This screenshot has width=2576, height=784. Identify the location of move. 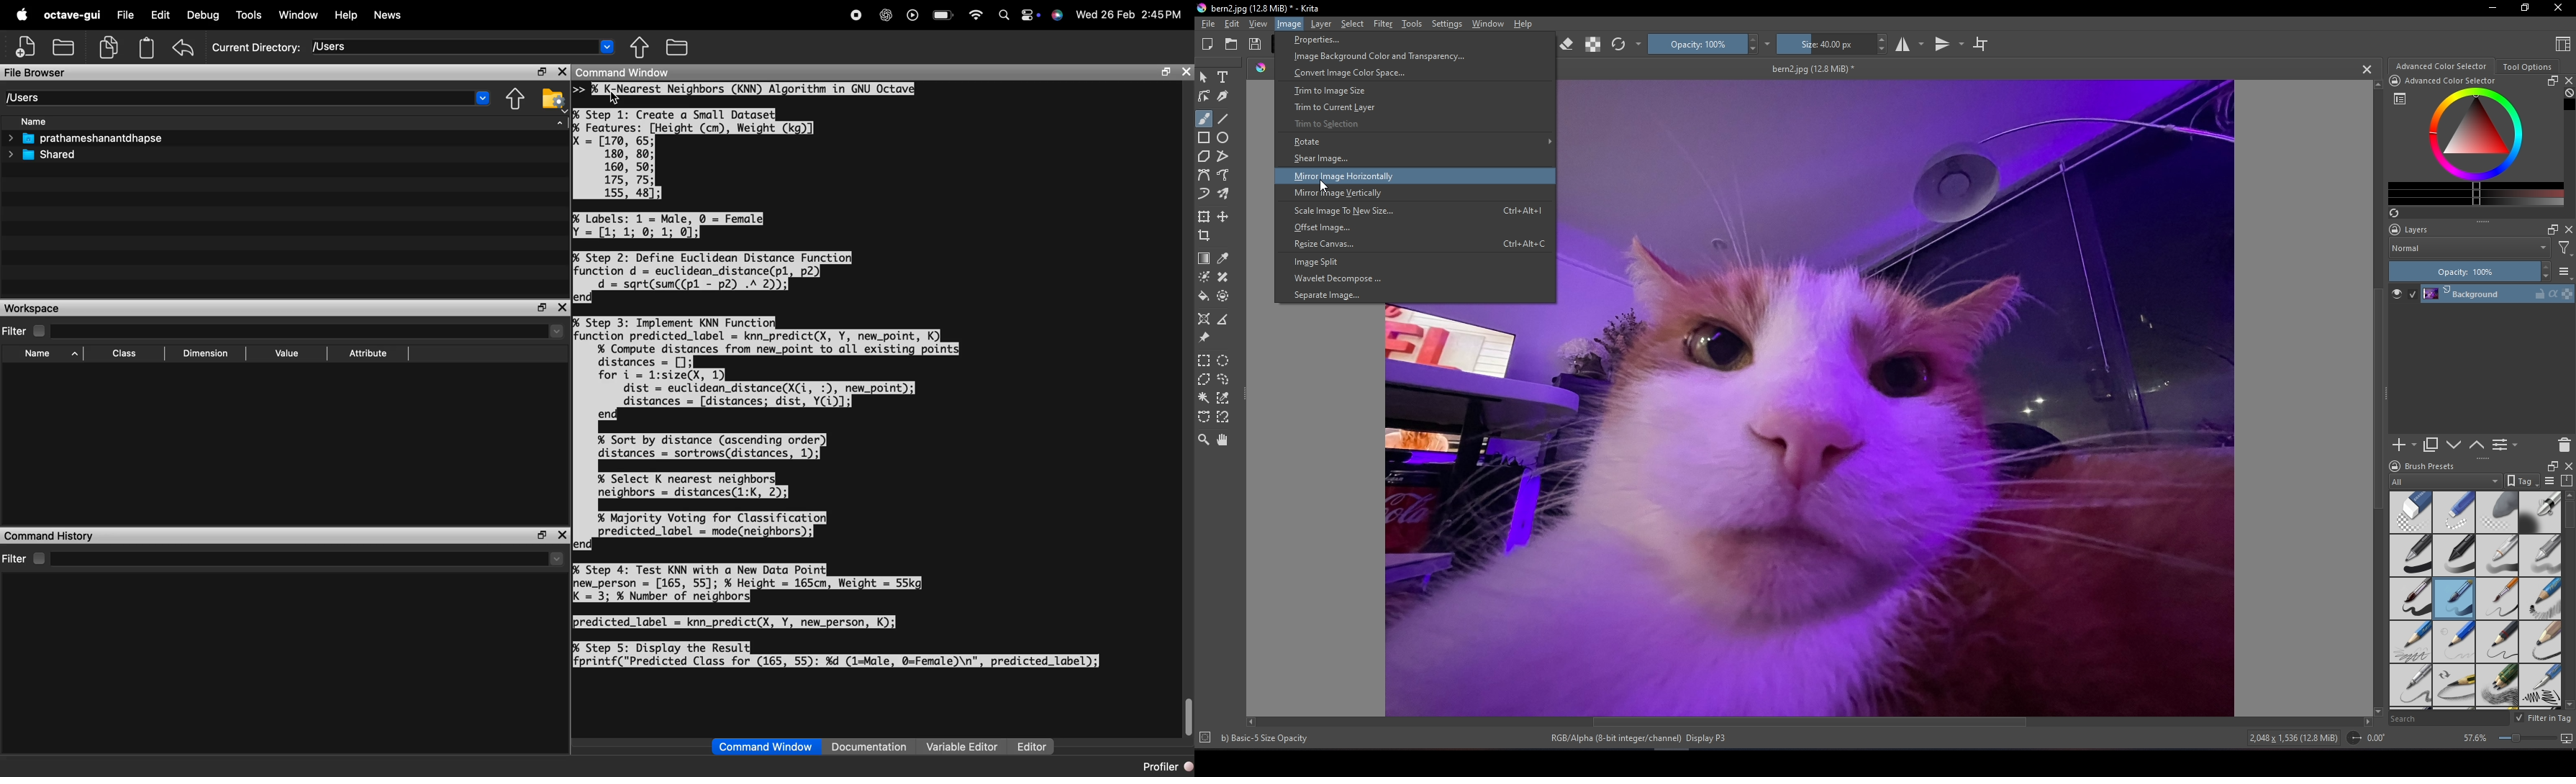
(513, 101).